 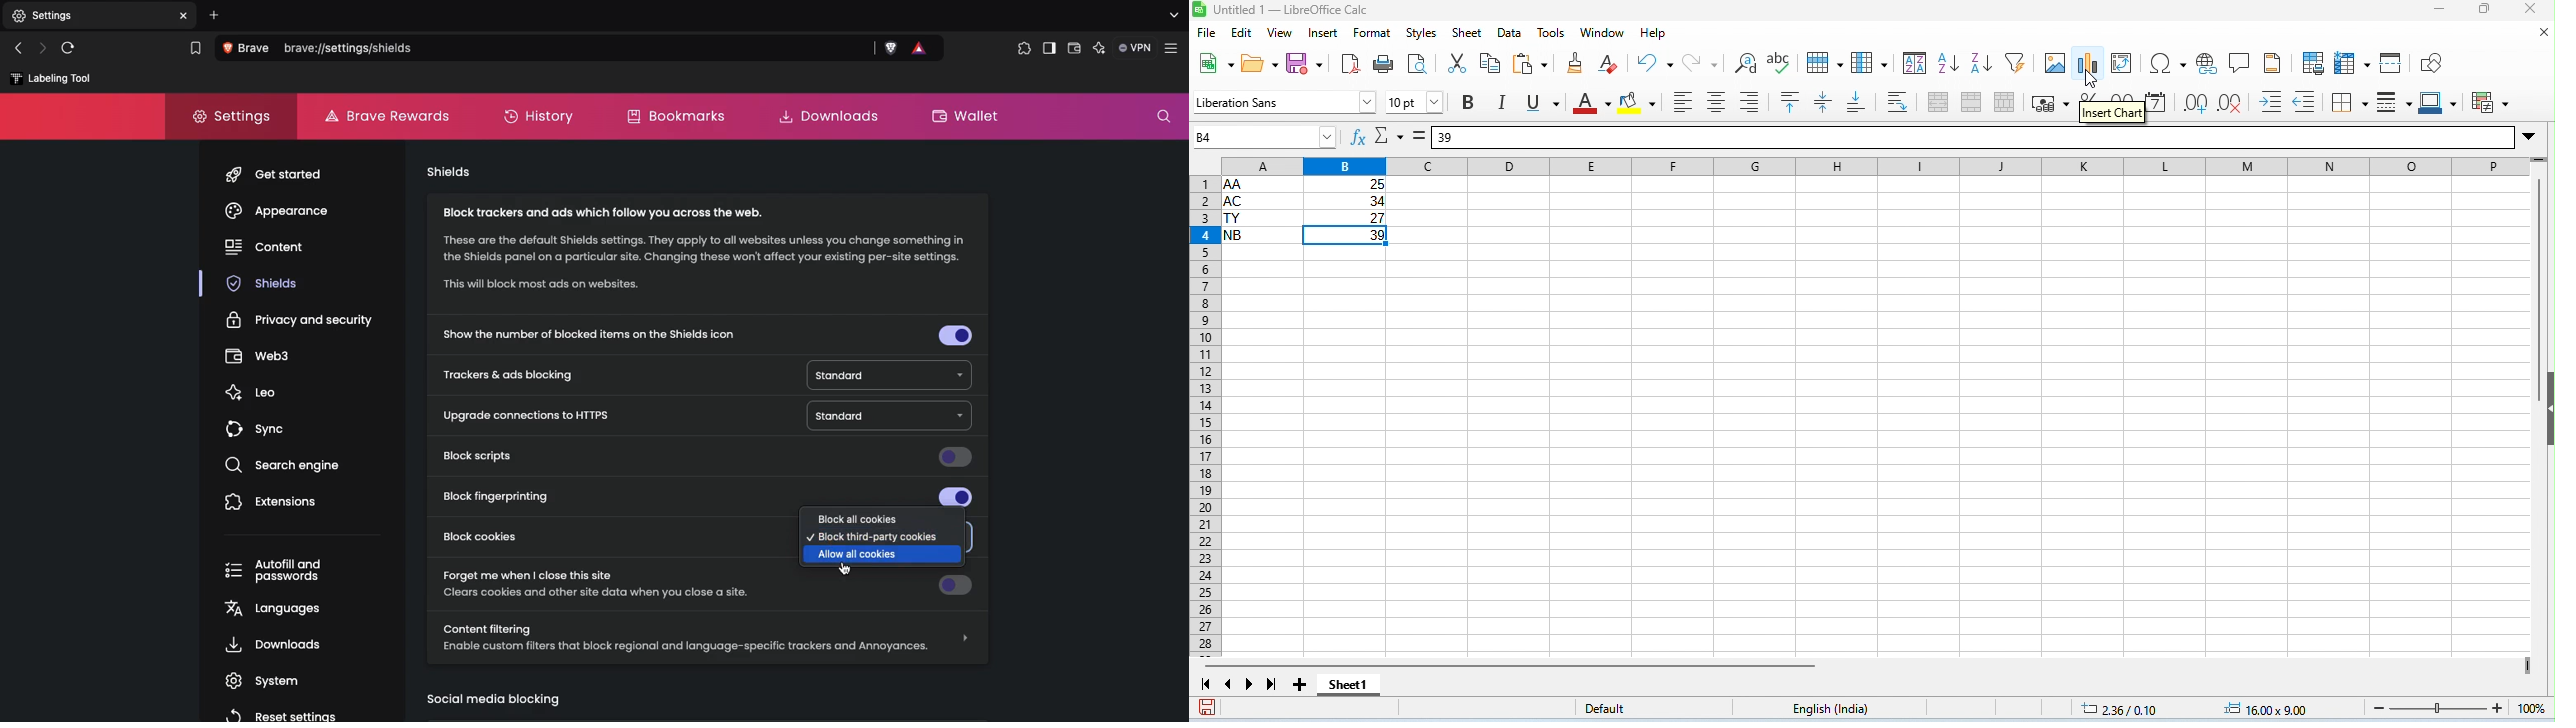 I want to click on bold, so click(x=1471, y=103).